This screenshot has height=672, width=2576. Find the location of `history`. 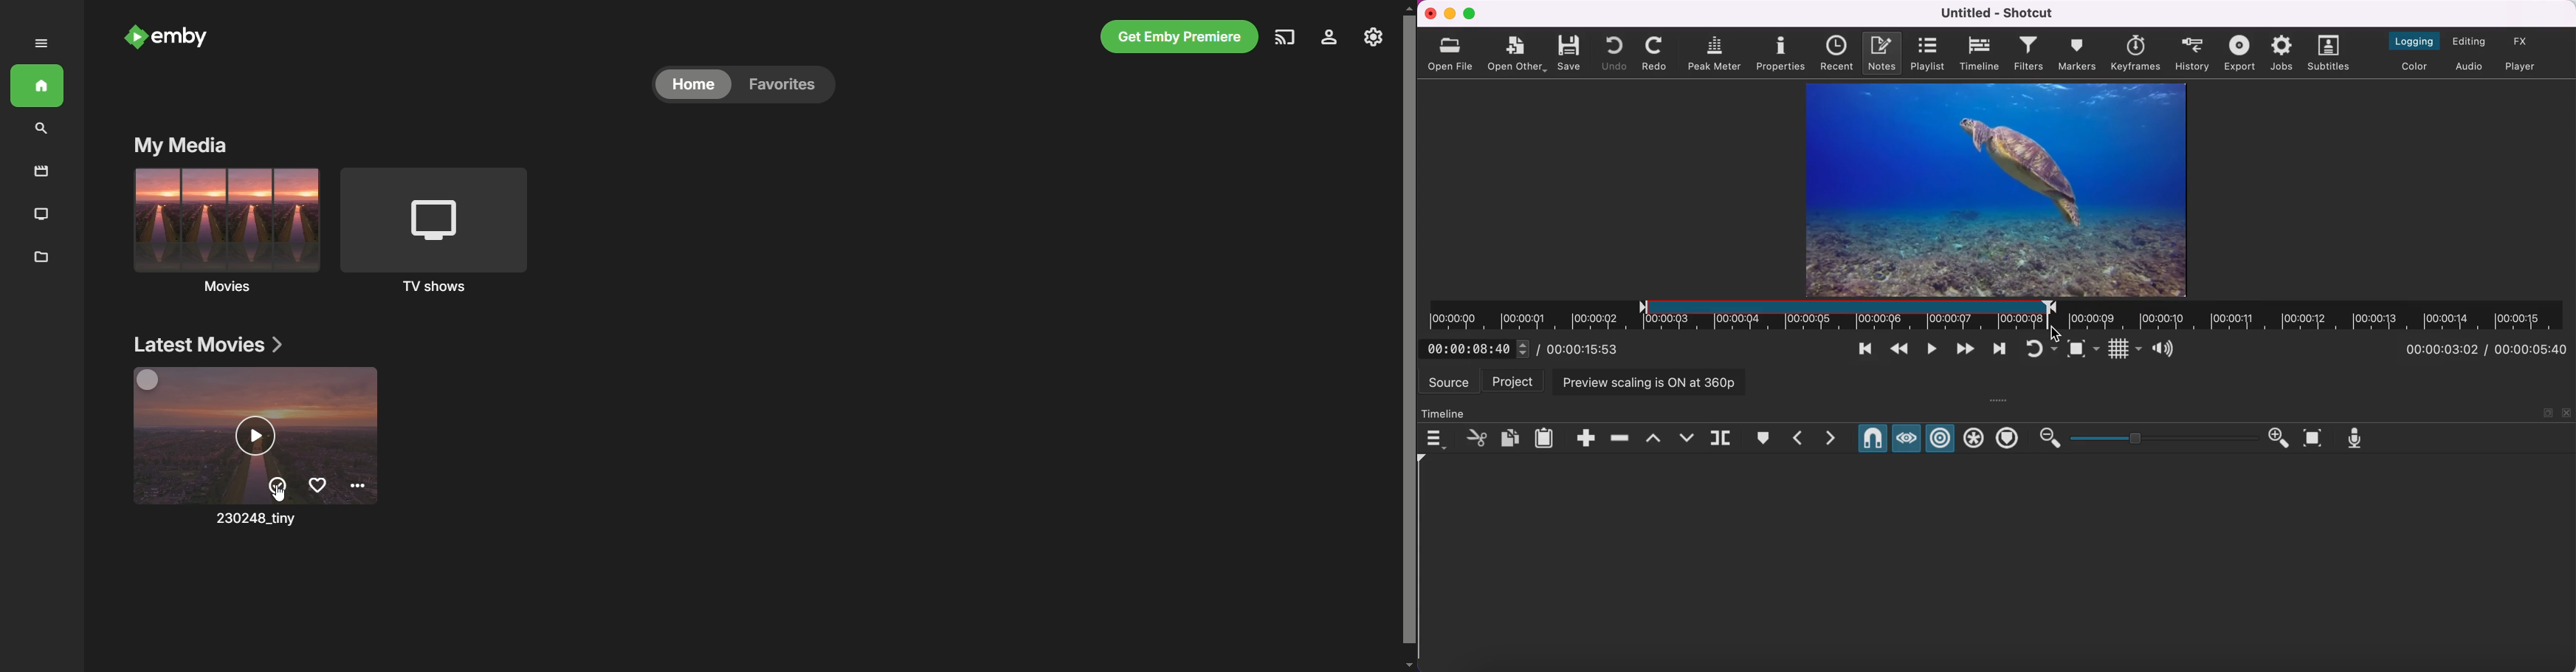

history is located at coordinates (2192, 51).